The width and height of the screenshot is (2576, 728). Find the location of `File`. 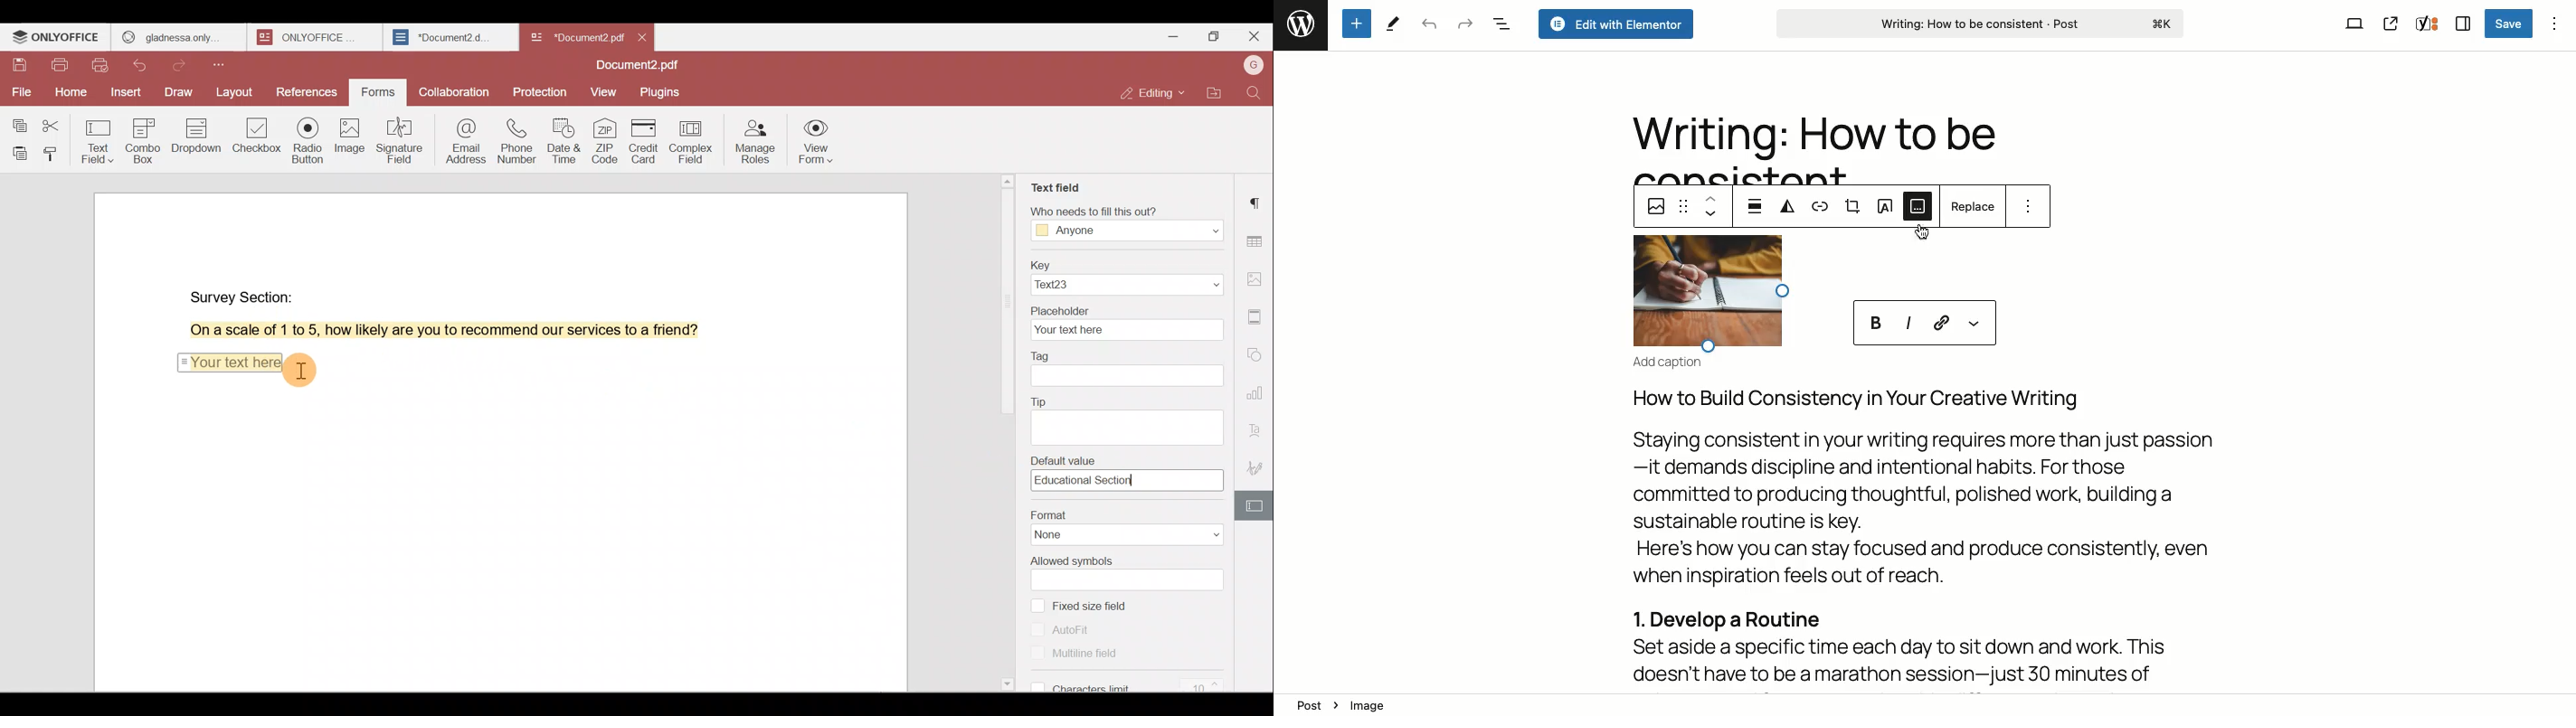

File is located at coordinates (20, 92).